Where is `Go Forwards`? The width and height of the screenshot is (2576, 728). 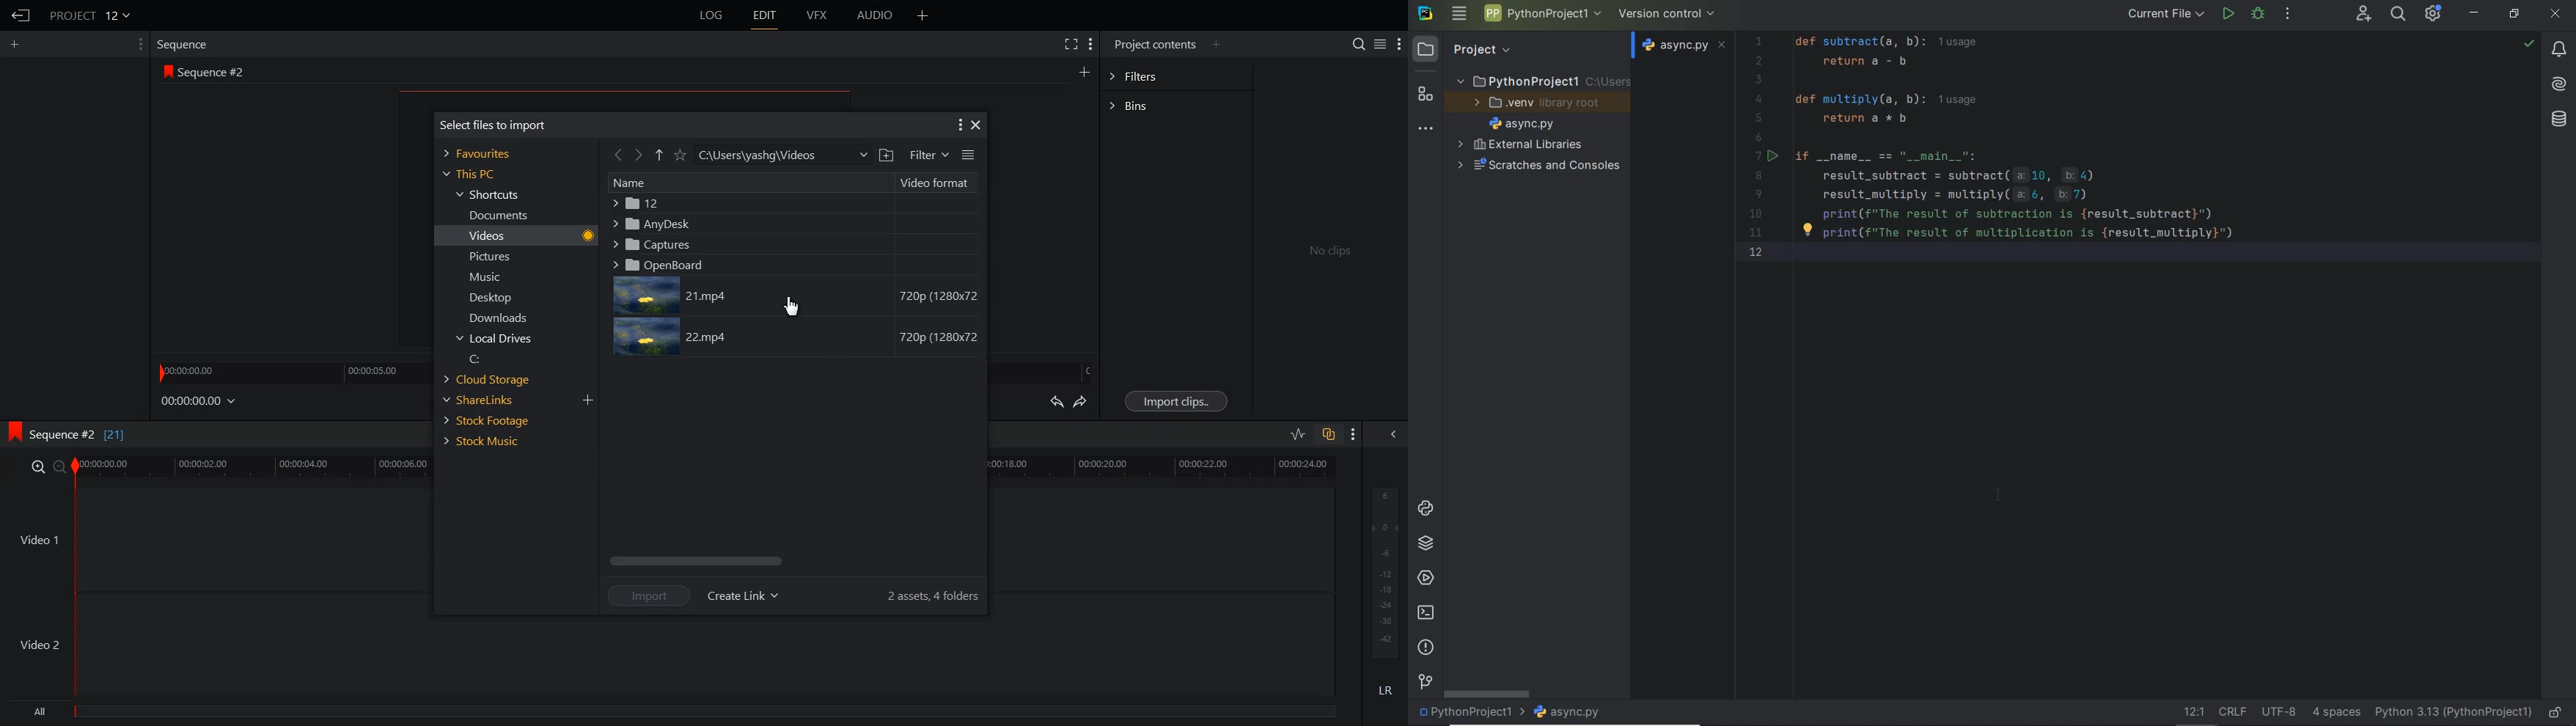
Go Forwards is located at coordinates (639, 155).